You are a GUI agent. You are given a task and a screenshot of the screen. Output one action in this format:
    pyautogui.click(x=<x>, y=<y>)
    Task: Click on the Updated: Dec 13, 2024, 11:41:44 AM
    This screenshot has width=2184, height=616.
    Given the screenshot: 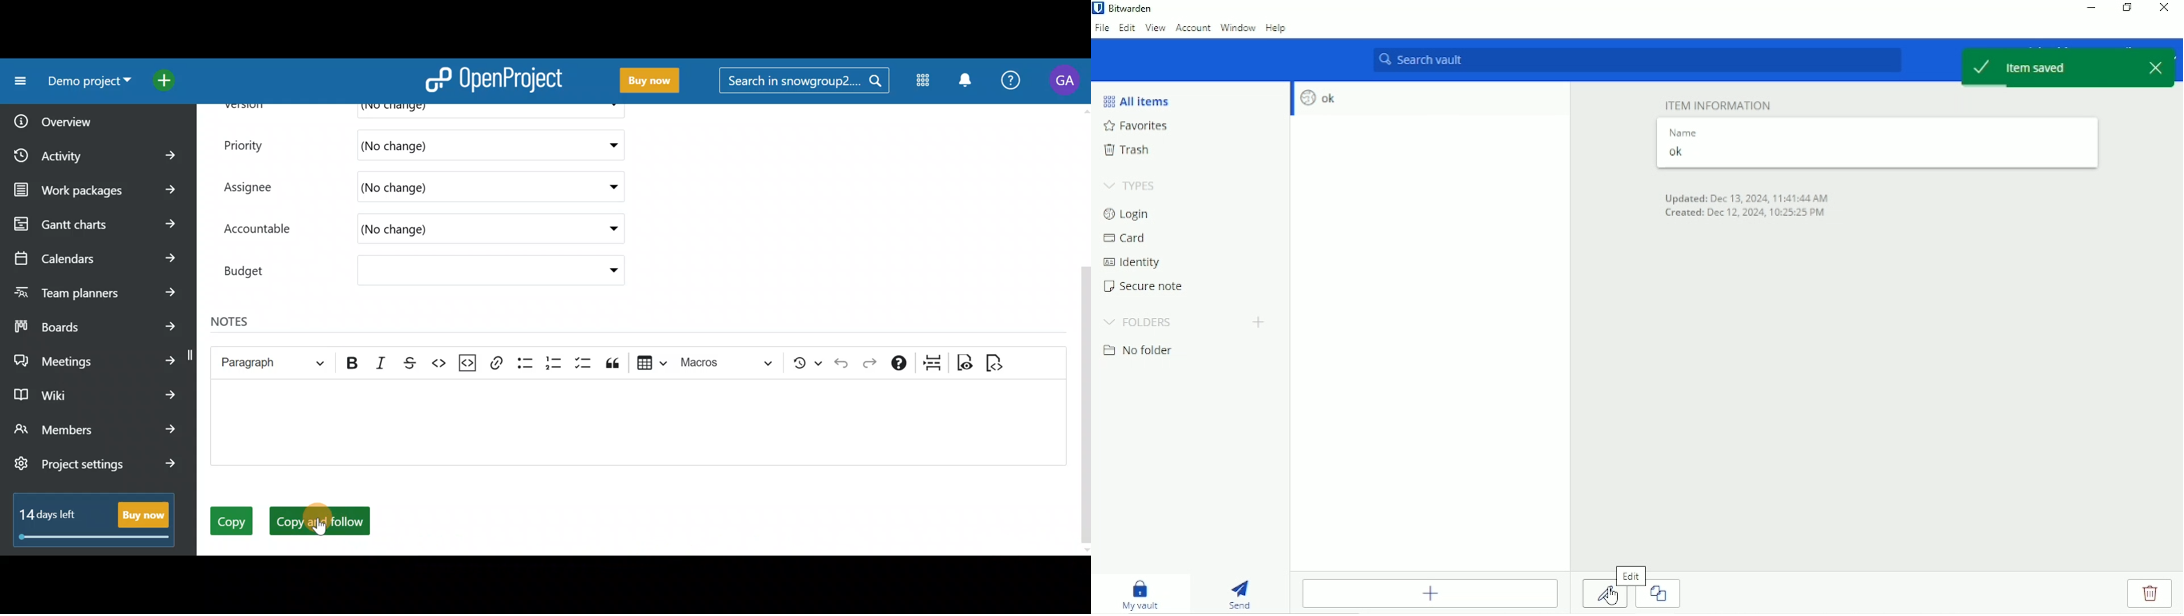 What is the action you would take?
    pyautogui.click(x=1746, y=197)
    